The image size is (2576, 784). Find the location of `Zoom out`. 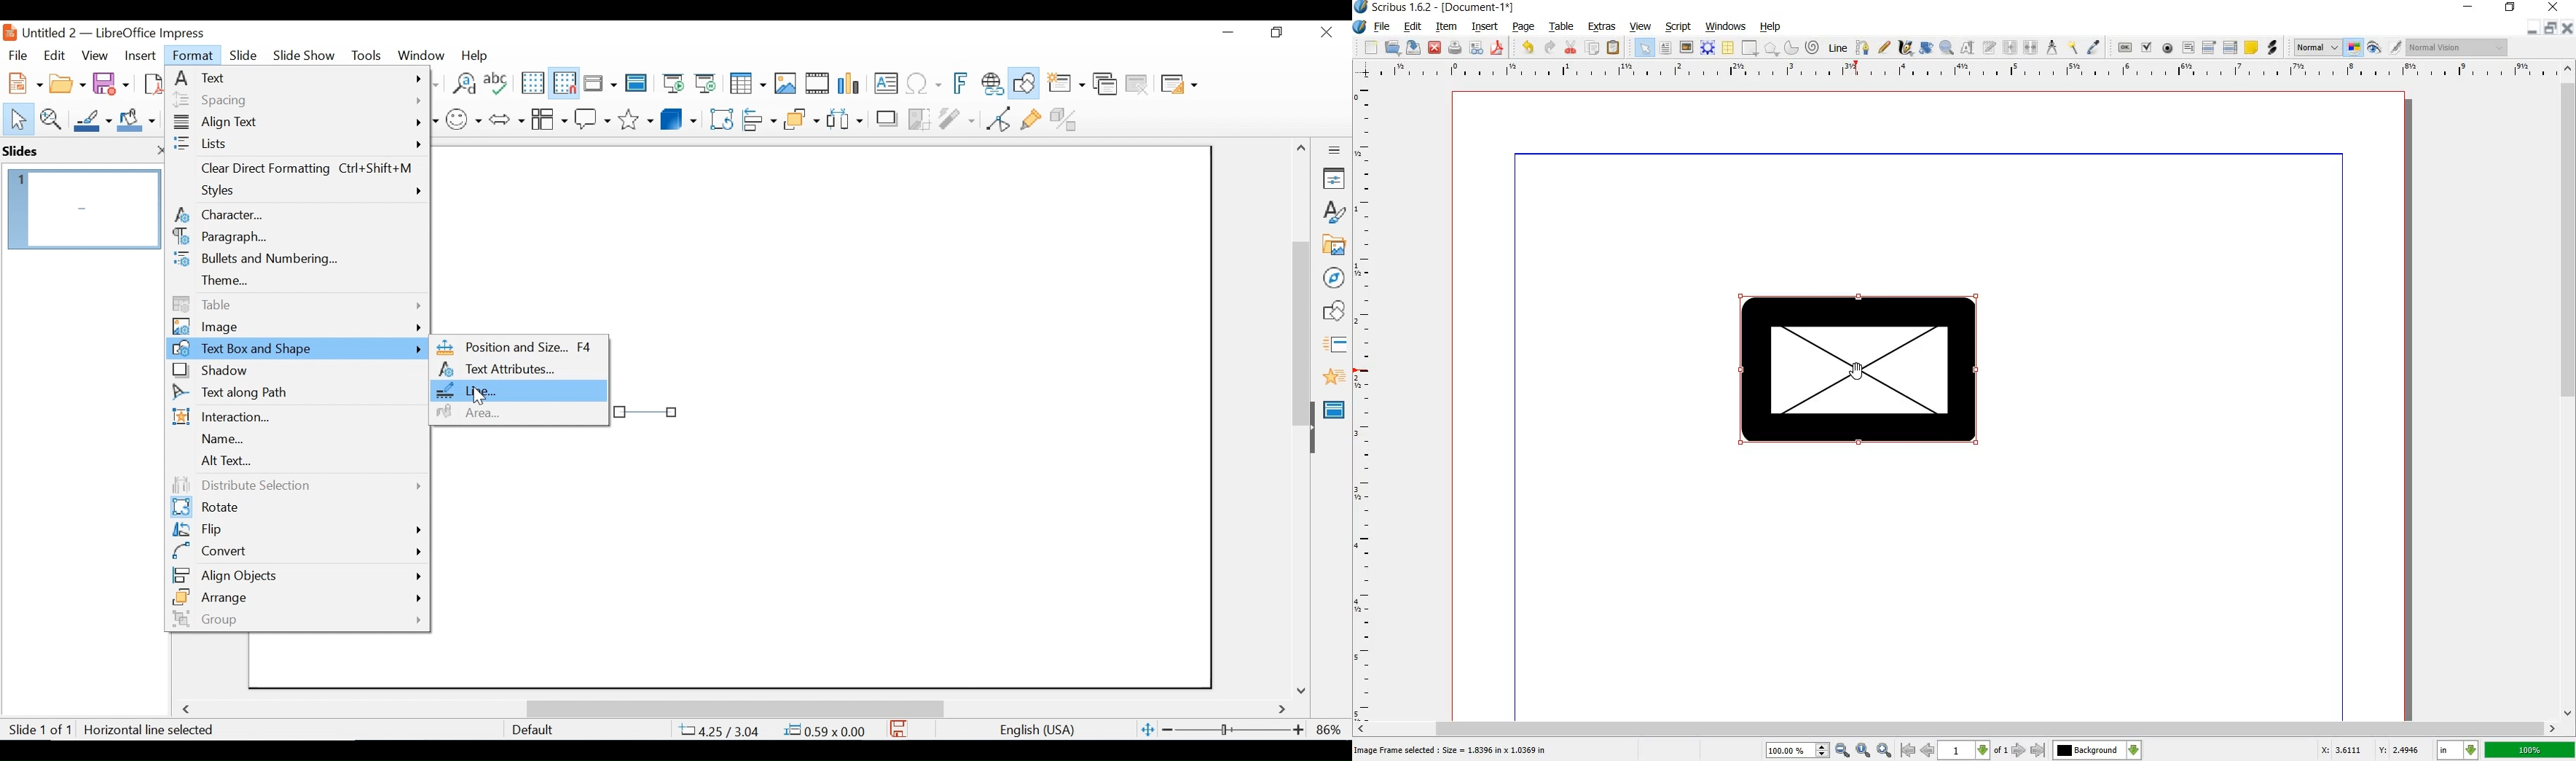

Zoom out is located at coordinates (1886, 750).